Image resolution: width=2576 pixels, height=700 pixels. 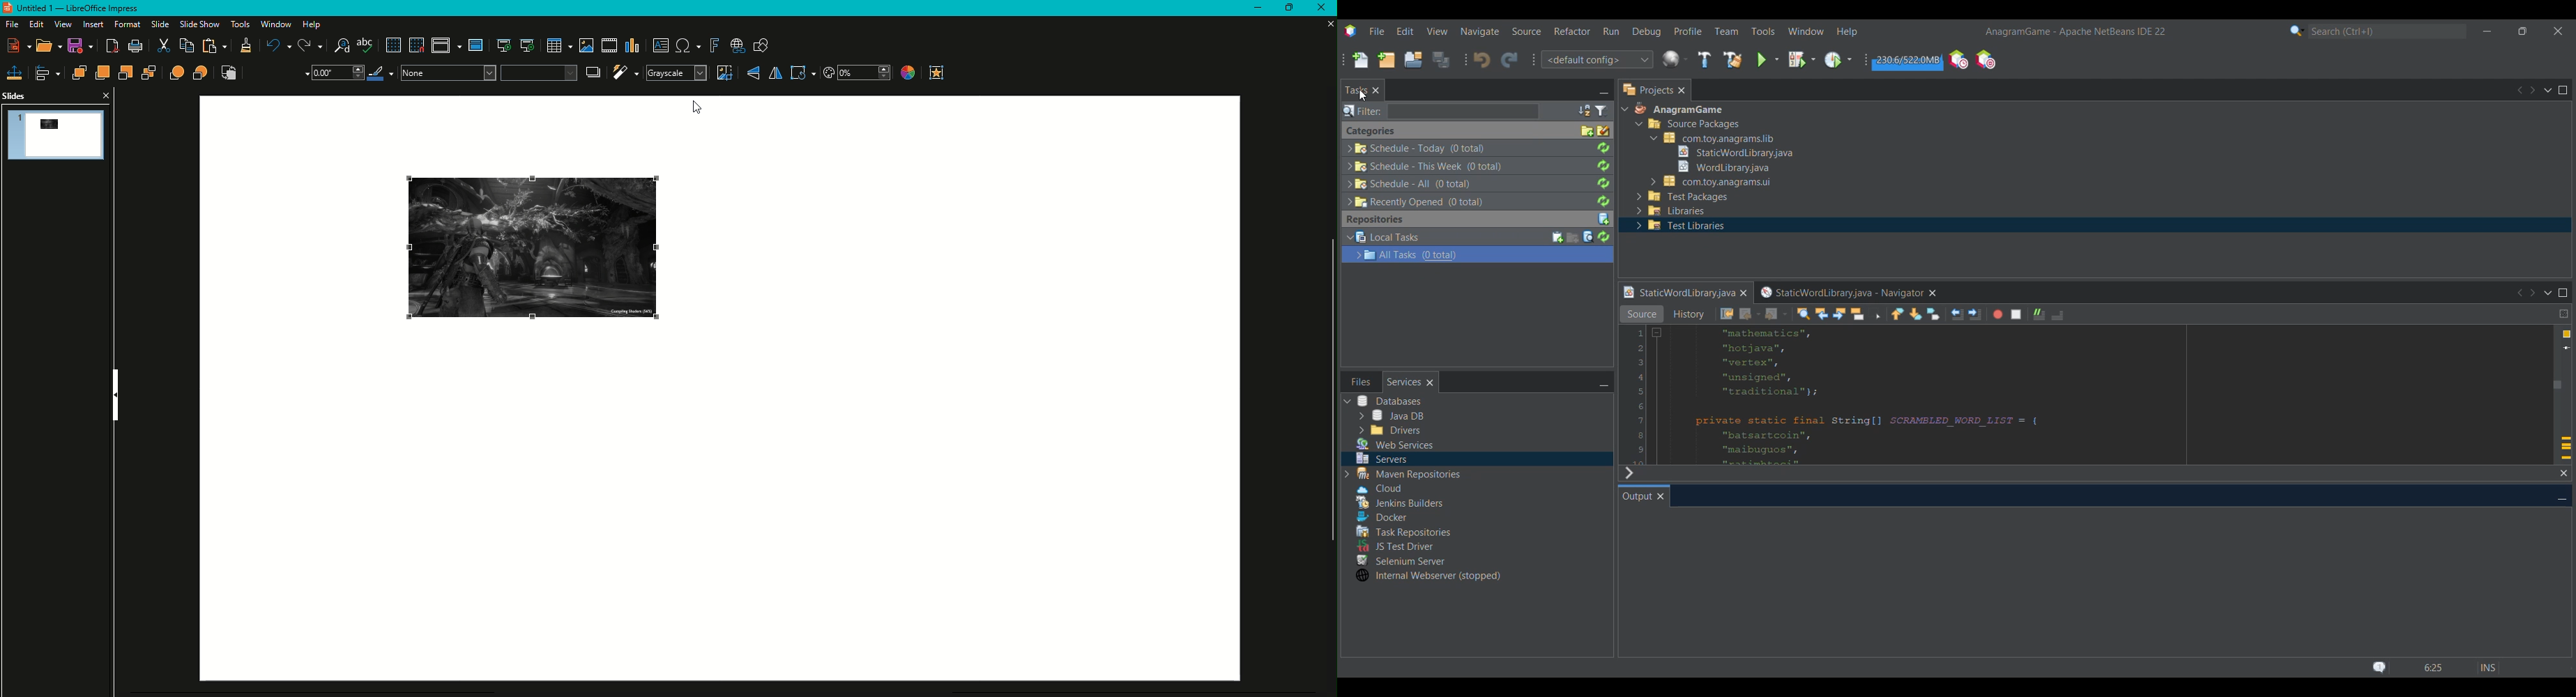 What do you see at coordinates (2488, 32) in the screenshot?
I see `Minimize` at bounding box center [2488, 32].